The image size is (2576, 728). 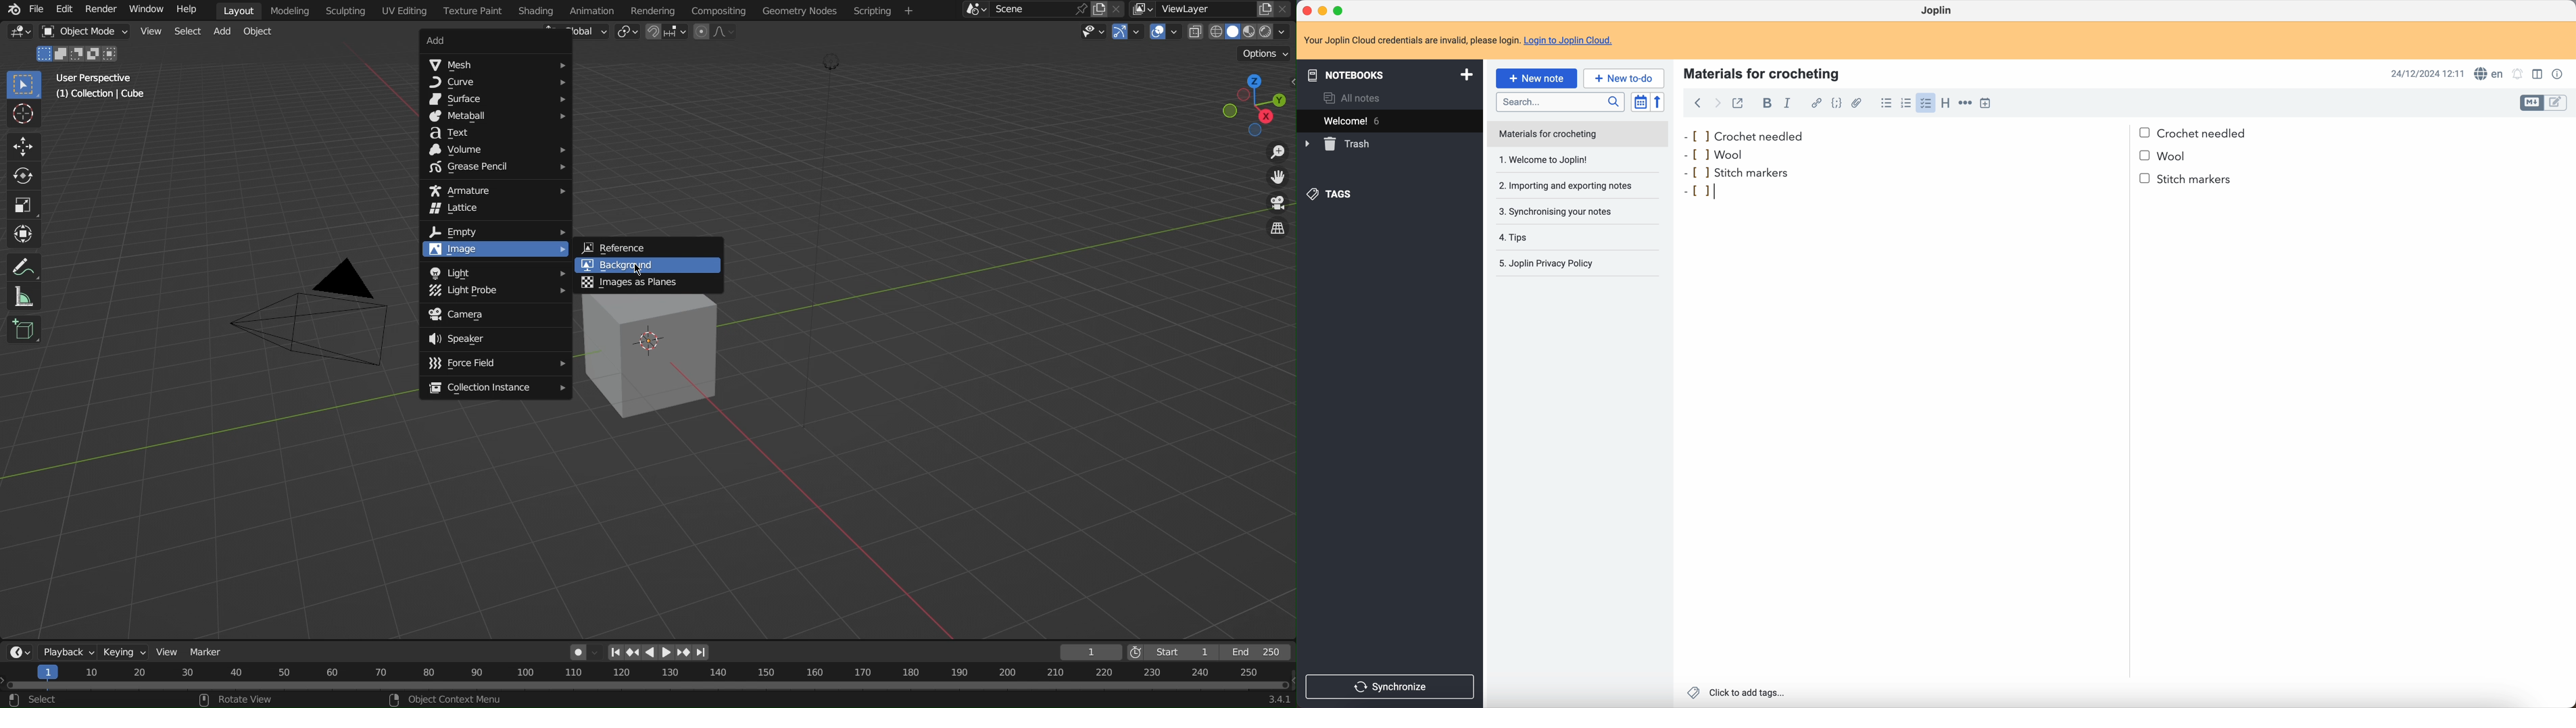 What do you see at coordinates (651, 265) in the screenshot?
I see `Background ` at bounding box center [651, 265].